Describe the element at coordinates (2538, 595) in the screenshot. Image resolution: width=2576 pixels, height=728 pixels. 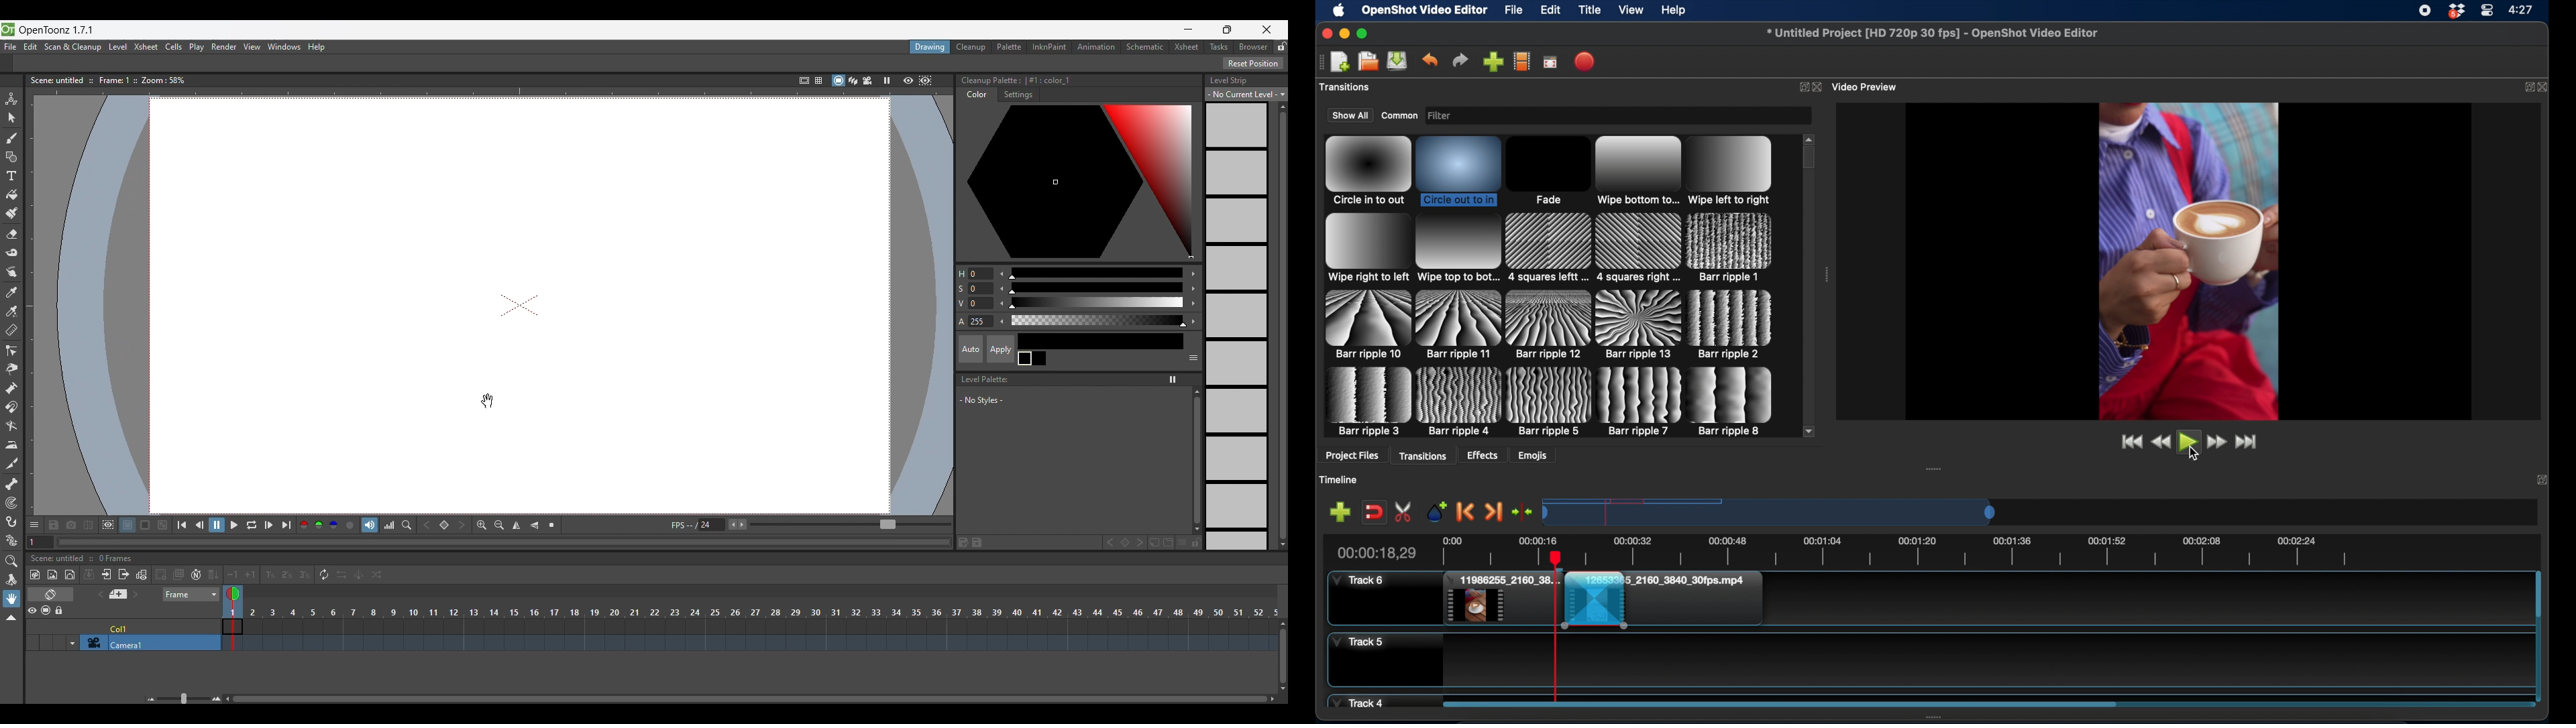
I see `scroll bar` at that location.